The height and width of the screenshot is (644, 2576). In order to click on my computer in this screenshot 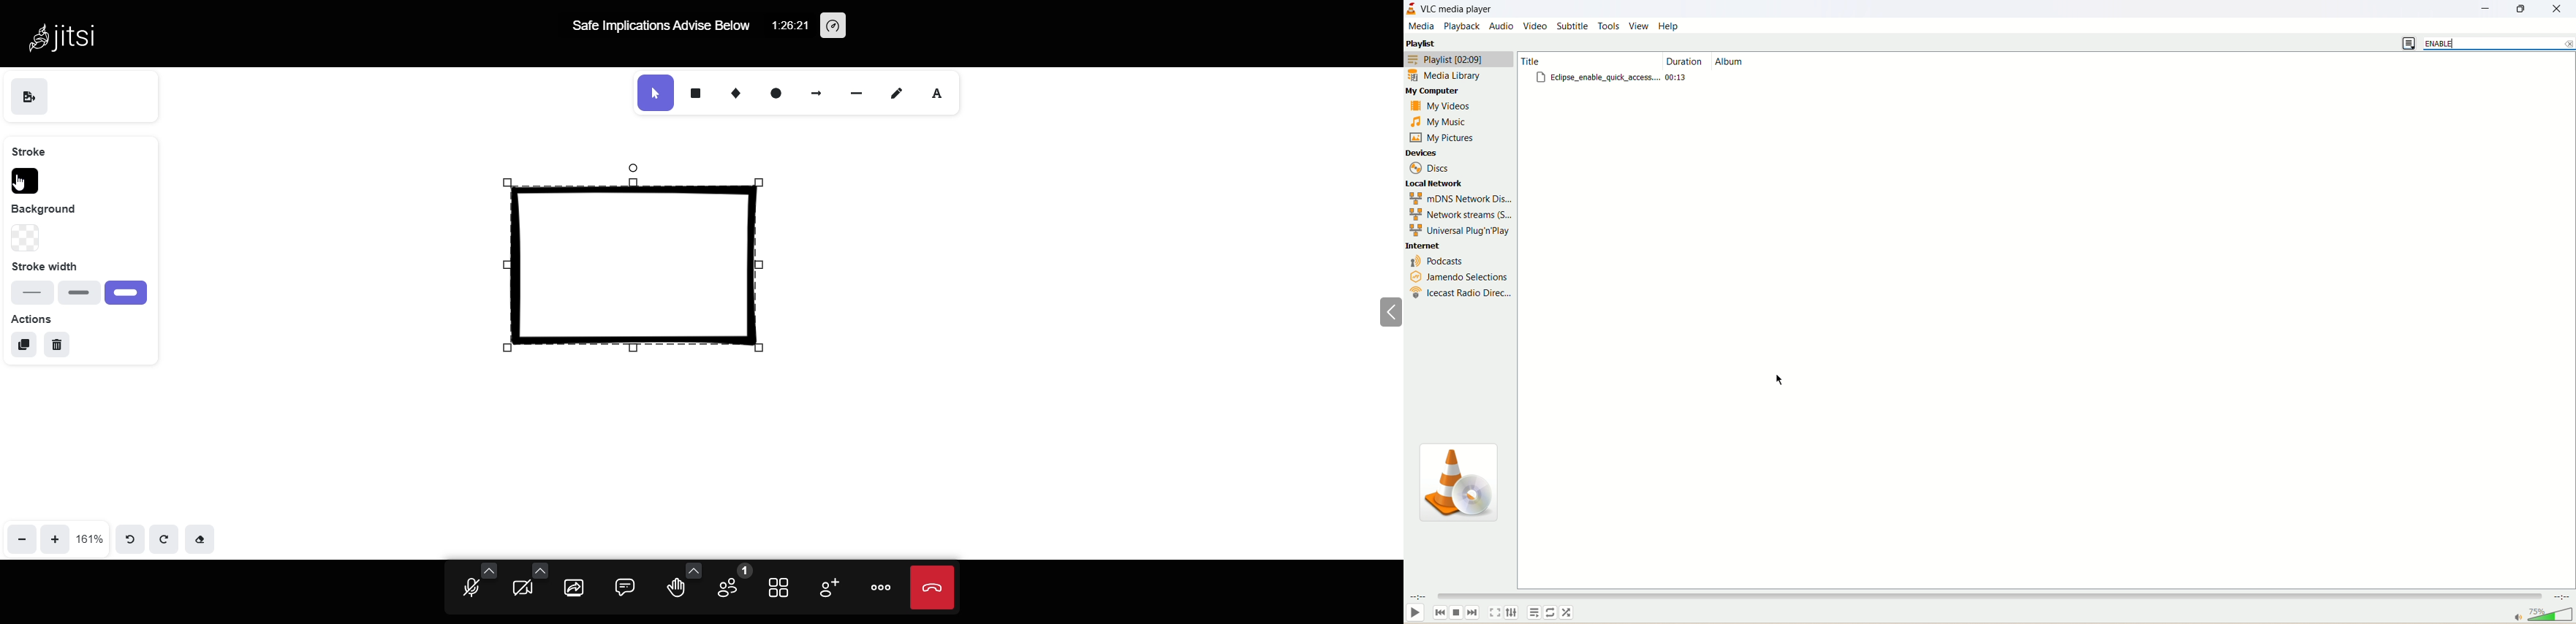, I will do `click(1440, 90)`.